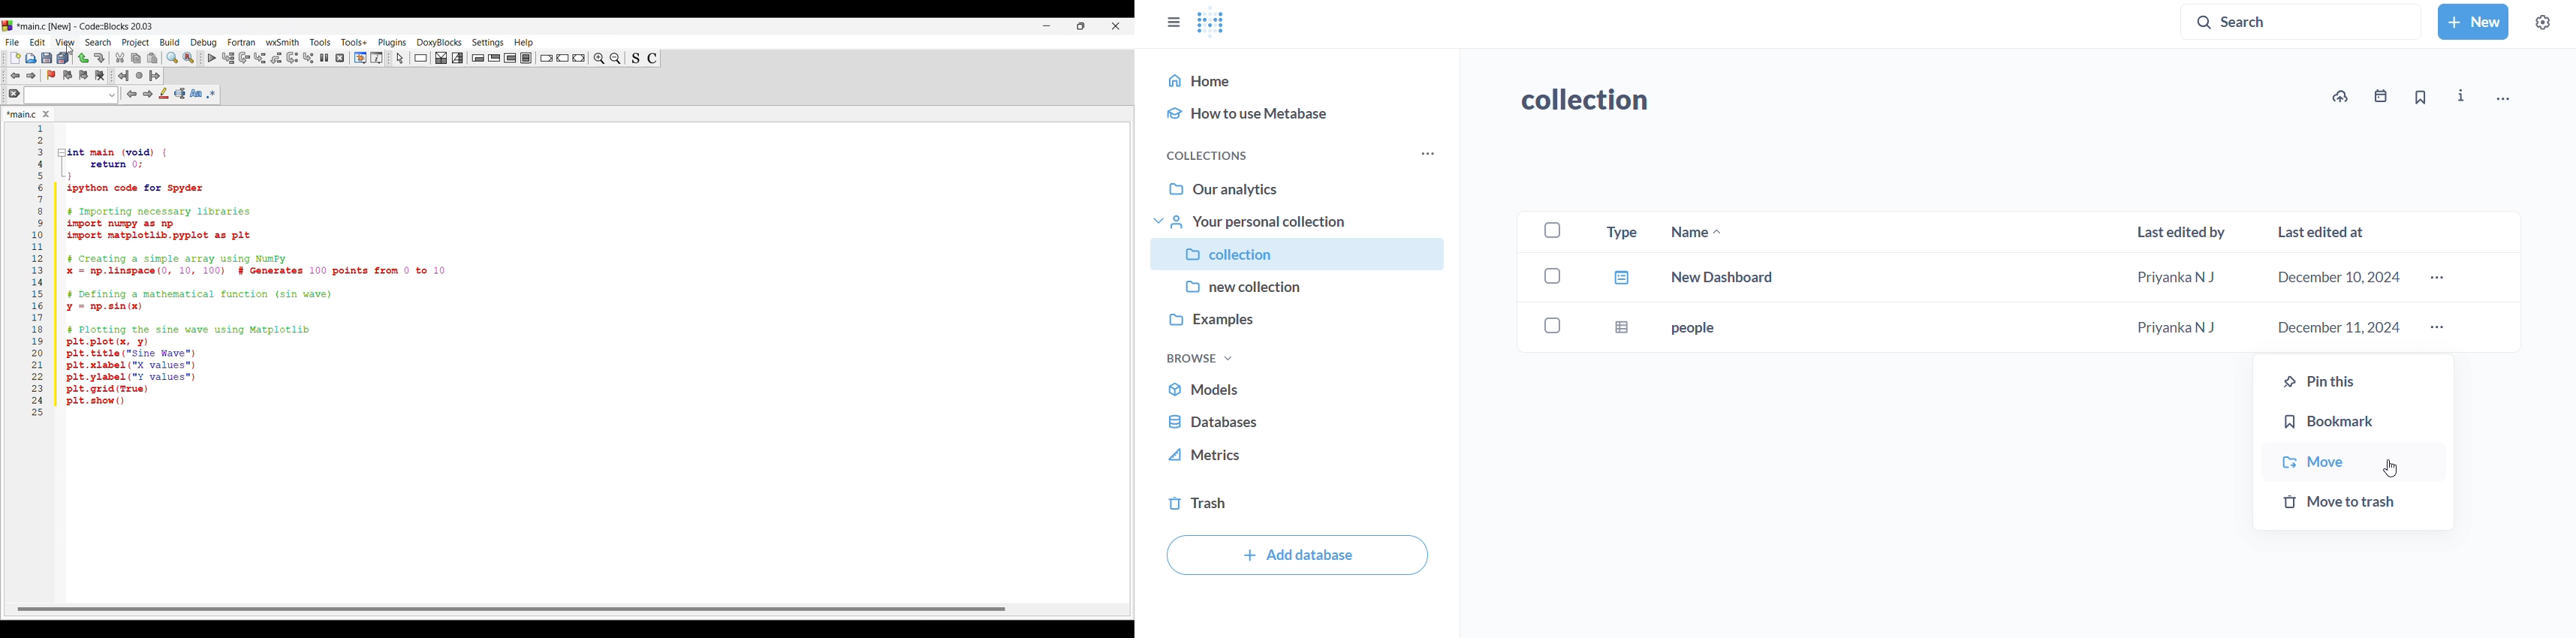 The width and height of the screenshot is (2576, 644). I want to click on Copy, so click(136, 58).